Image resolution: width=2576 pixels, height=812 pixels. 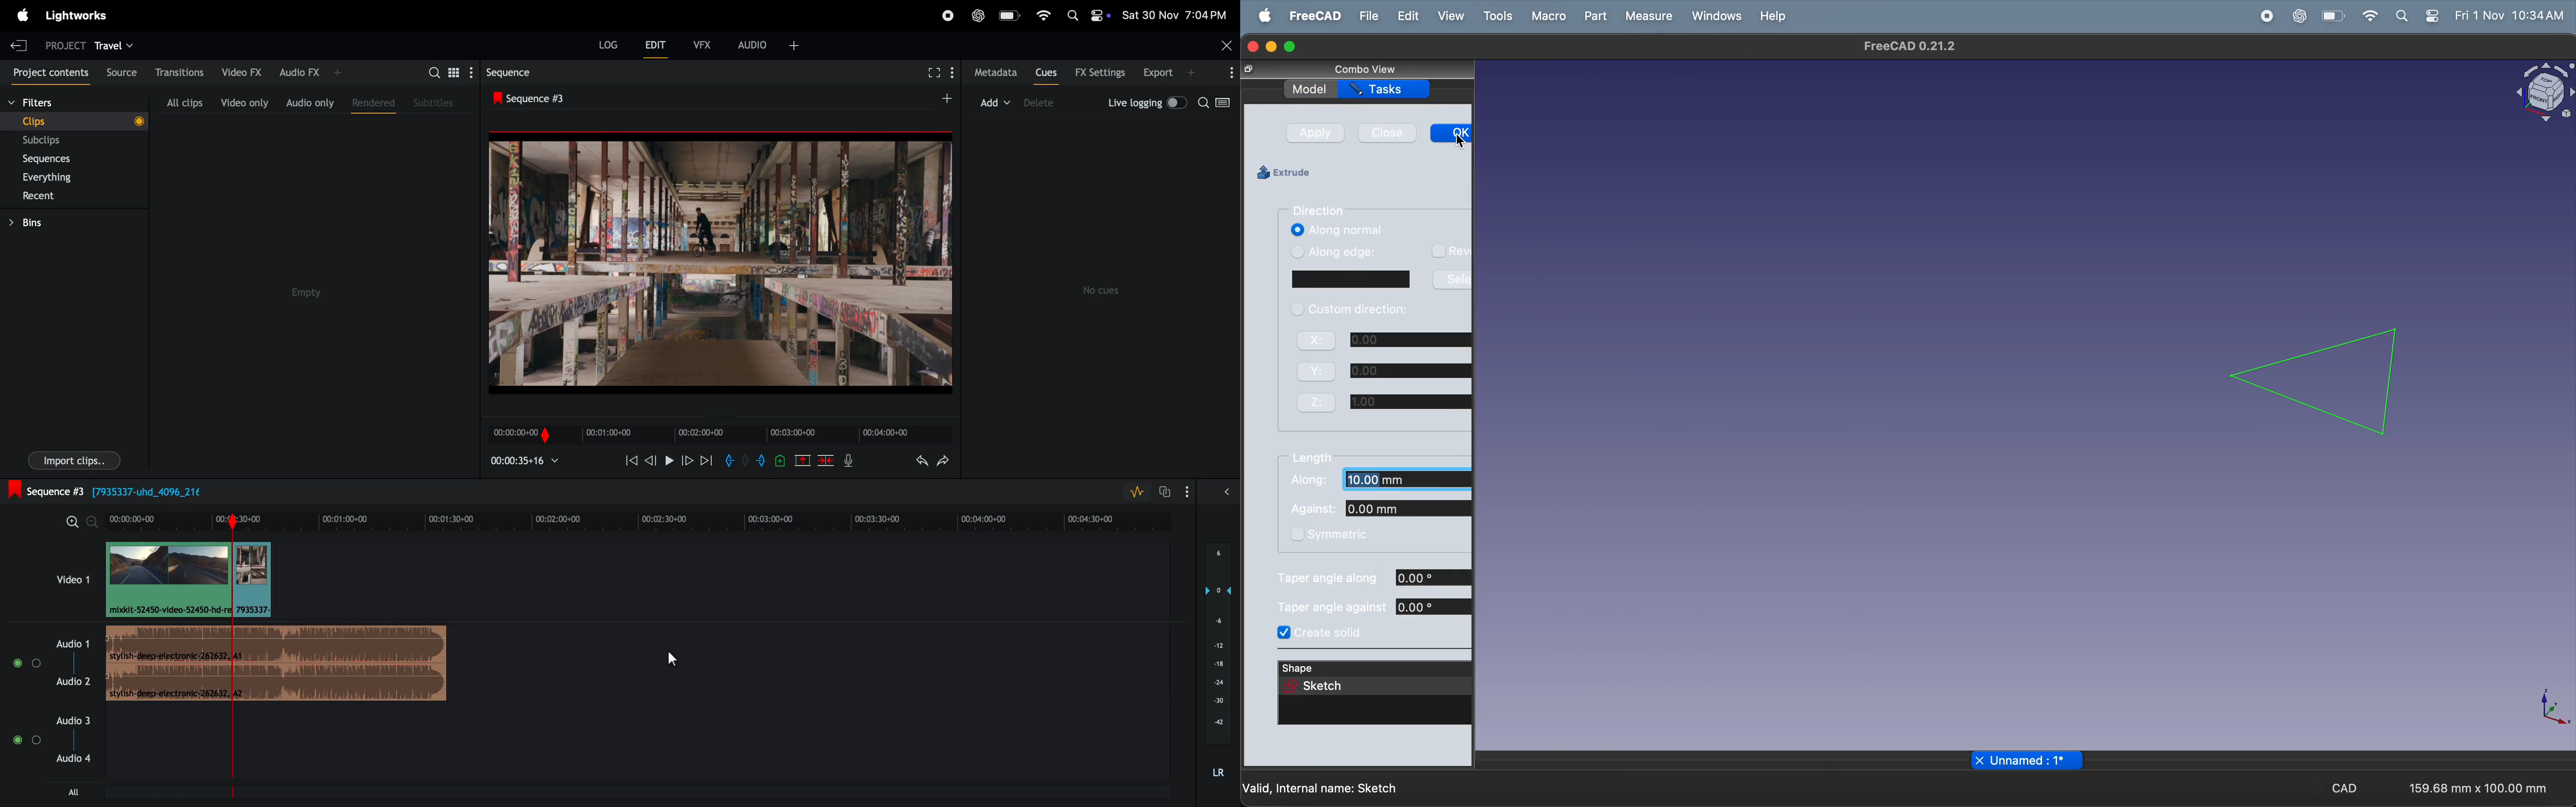 What do you see at coordinates (61, 44) in the screenshot?
I see `project` at bounding box center [61, 44].